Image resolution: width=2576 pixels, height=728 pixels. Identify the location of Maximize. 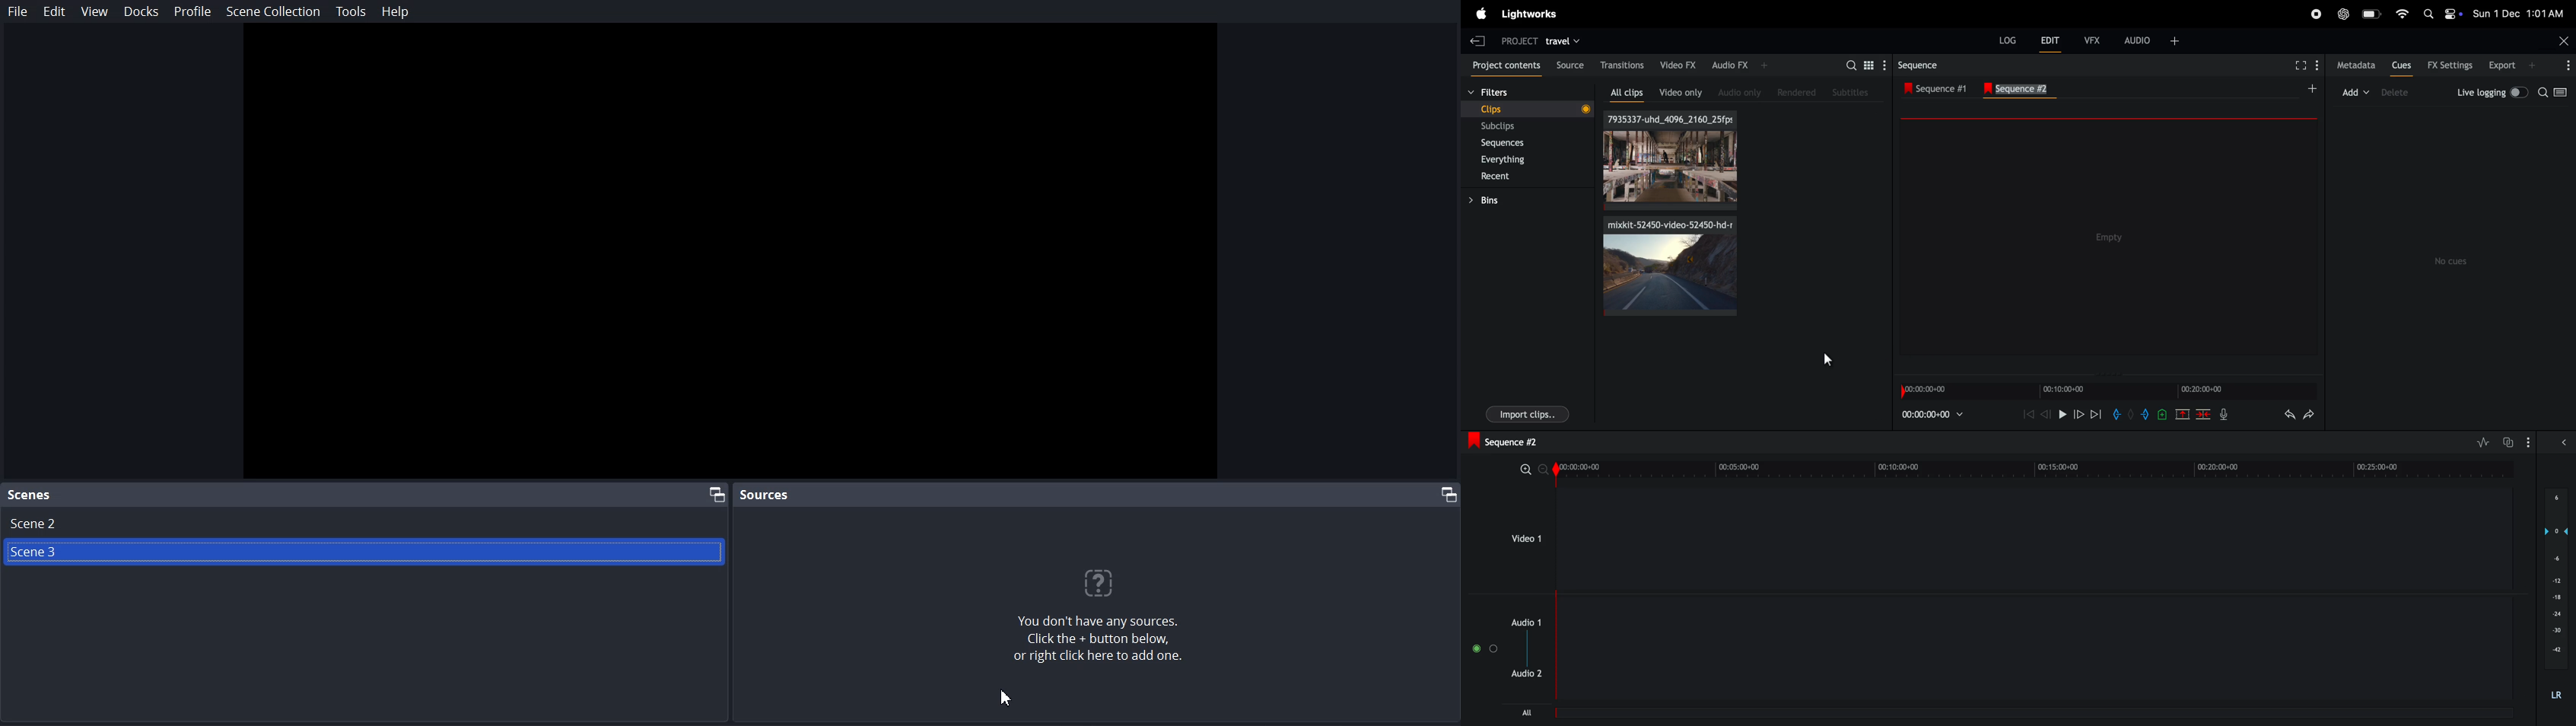
(1444, 494).